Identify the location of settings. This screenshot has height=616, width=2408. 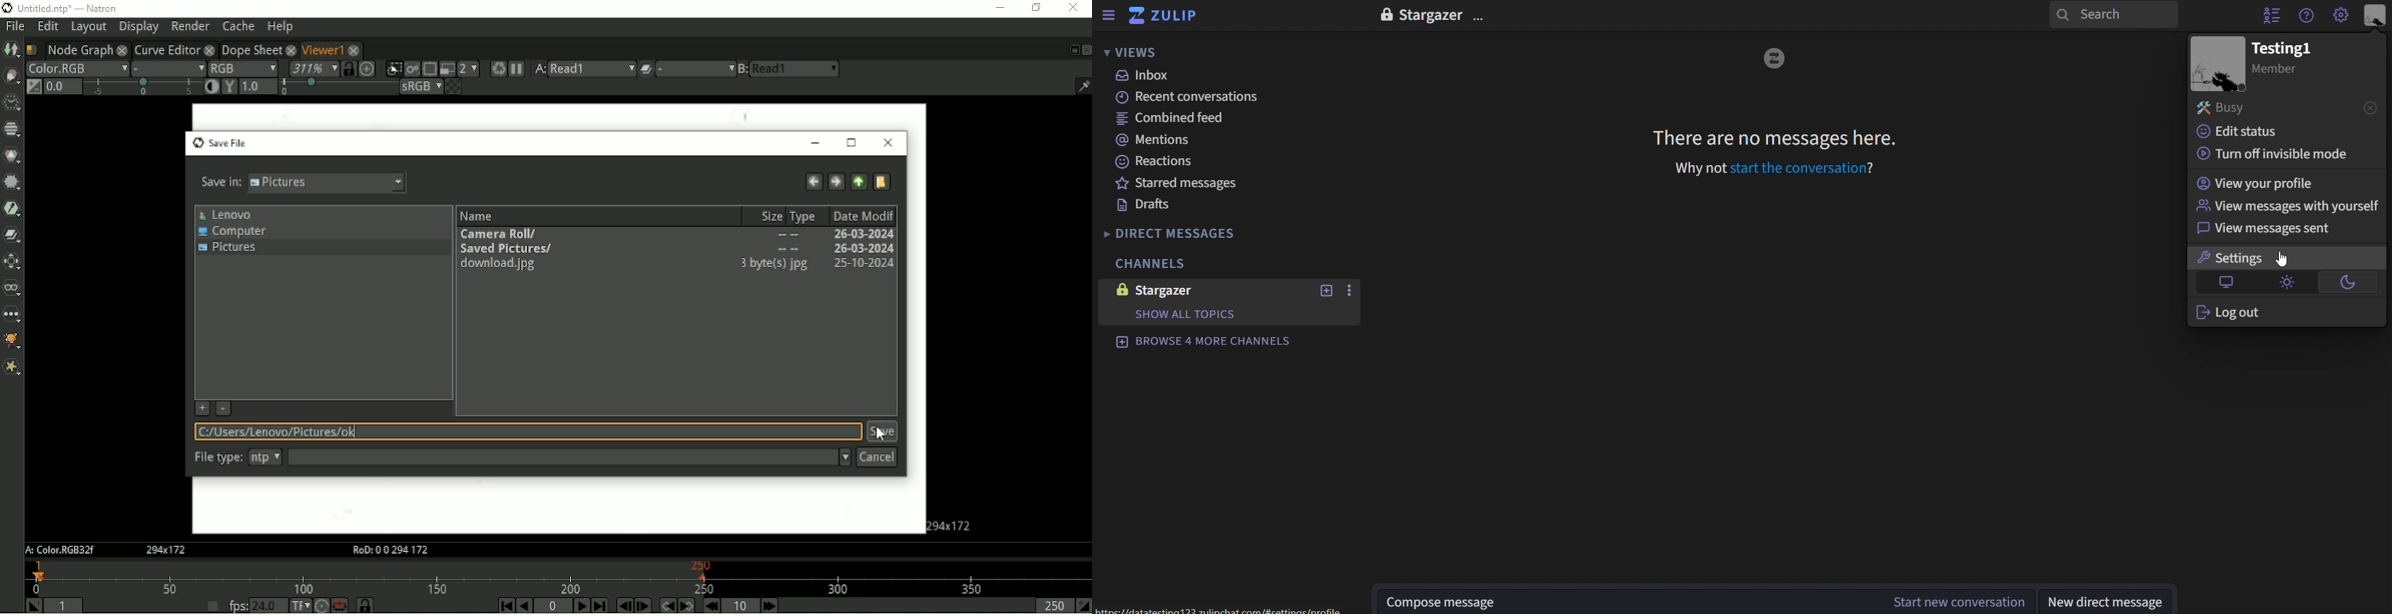
(2227, 257).